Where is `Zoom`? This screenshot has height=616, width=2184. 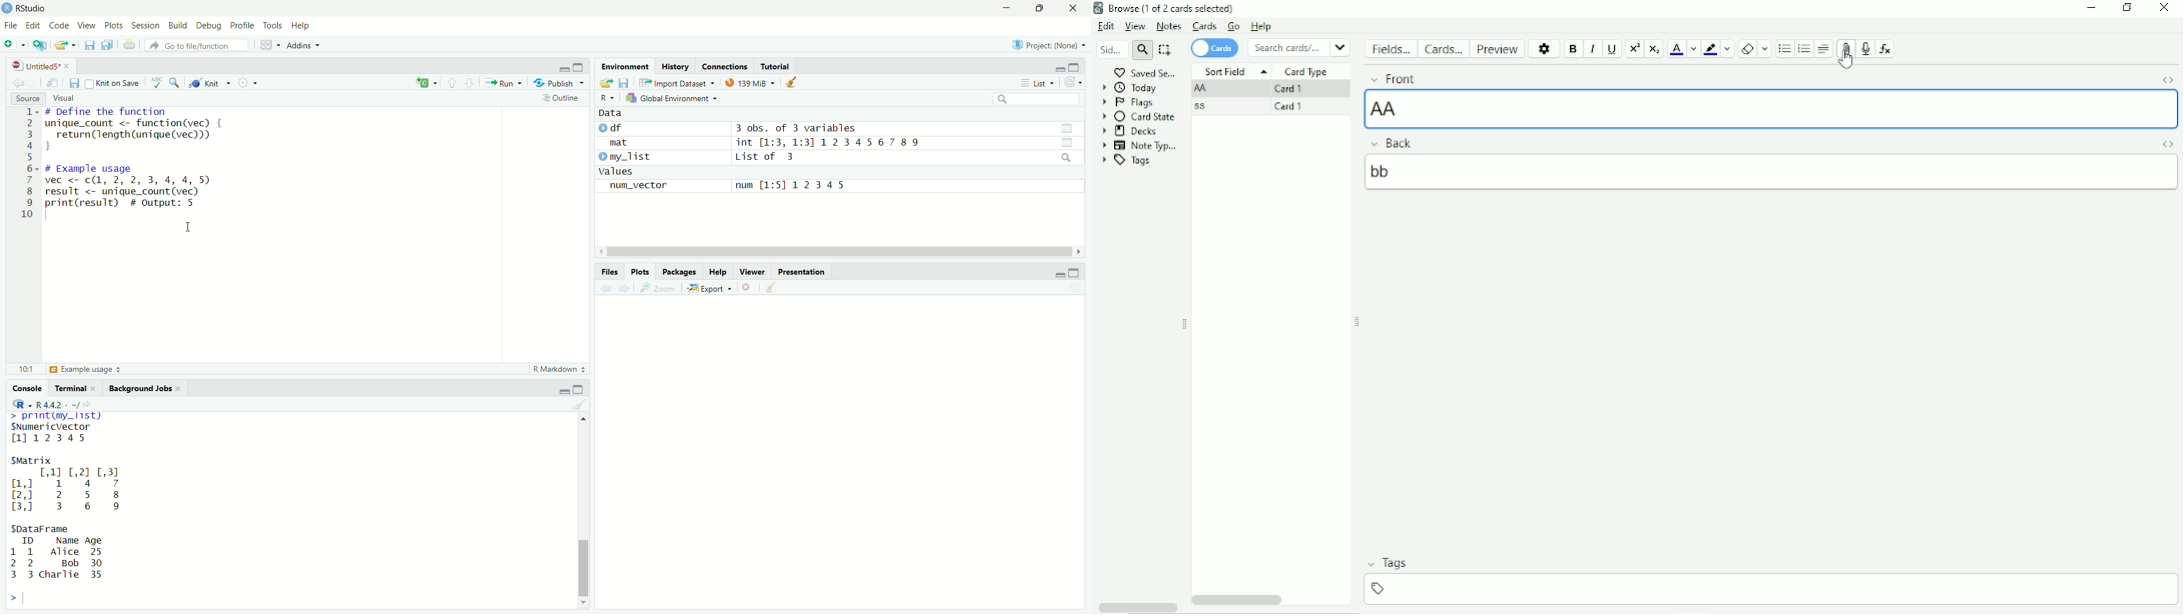 Zoom is located at coordinates (661, 288).